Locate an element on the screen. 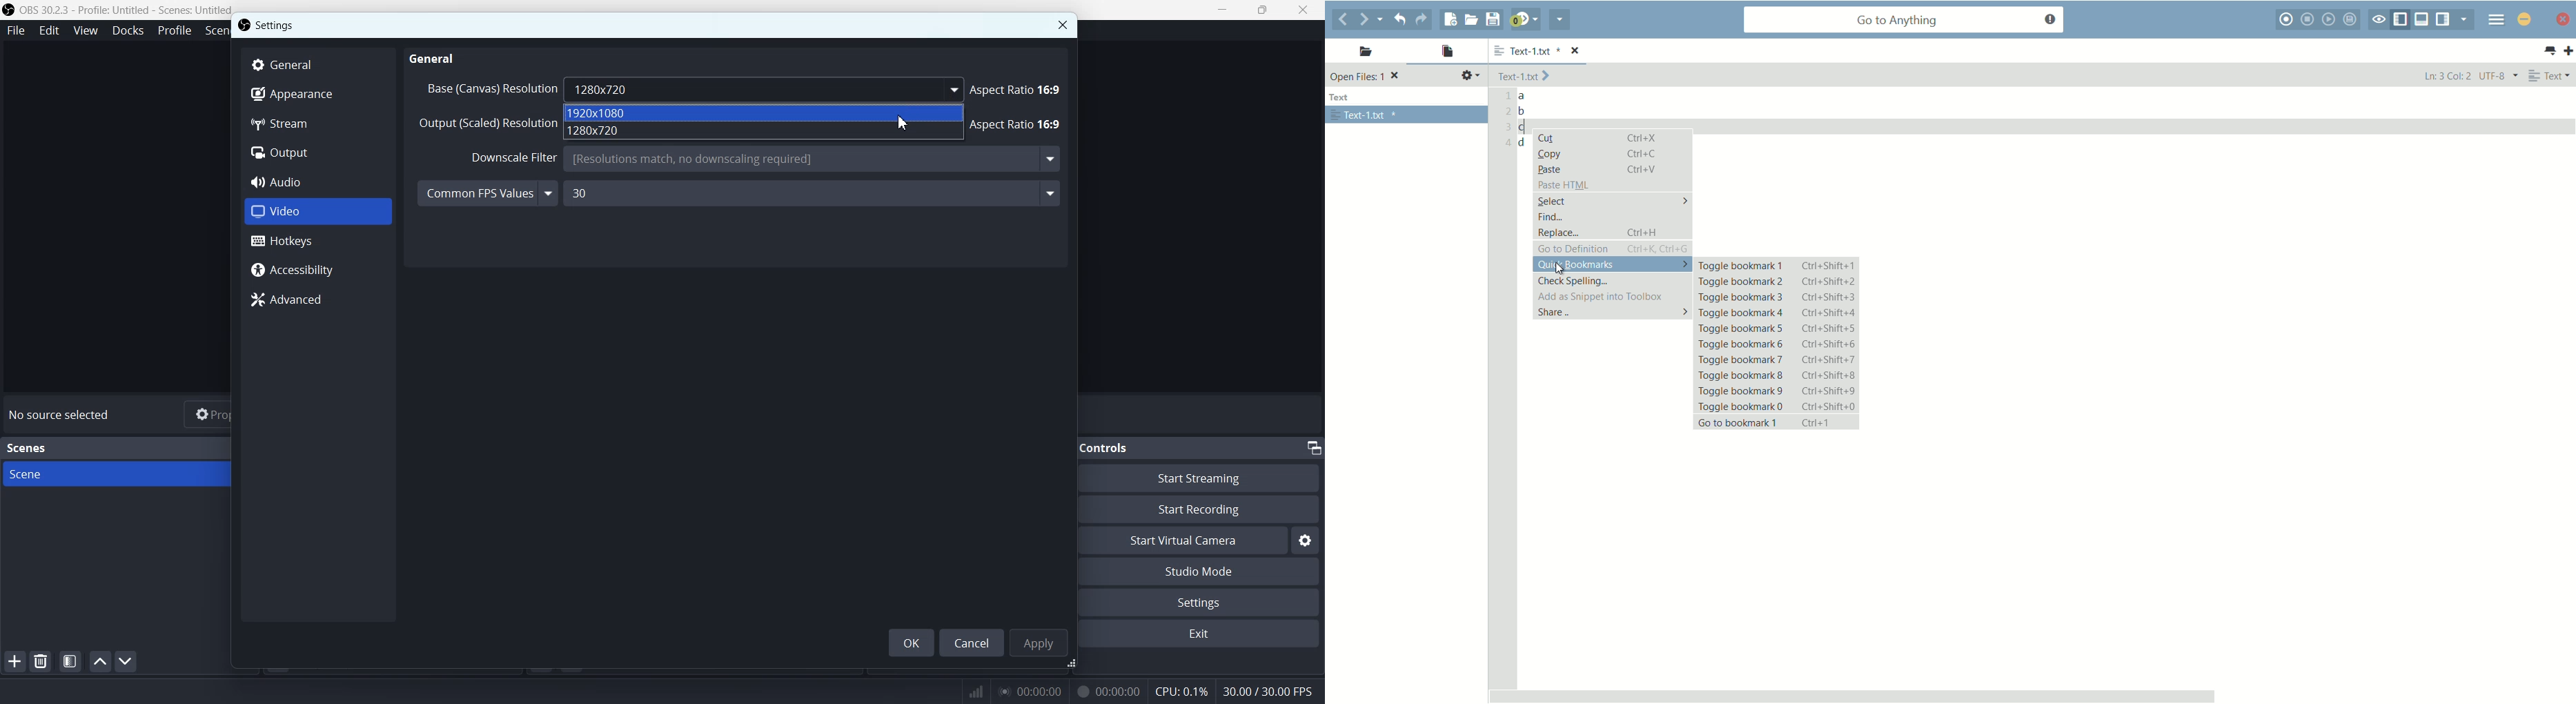  redo is located at coordinates (1425, 20).